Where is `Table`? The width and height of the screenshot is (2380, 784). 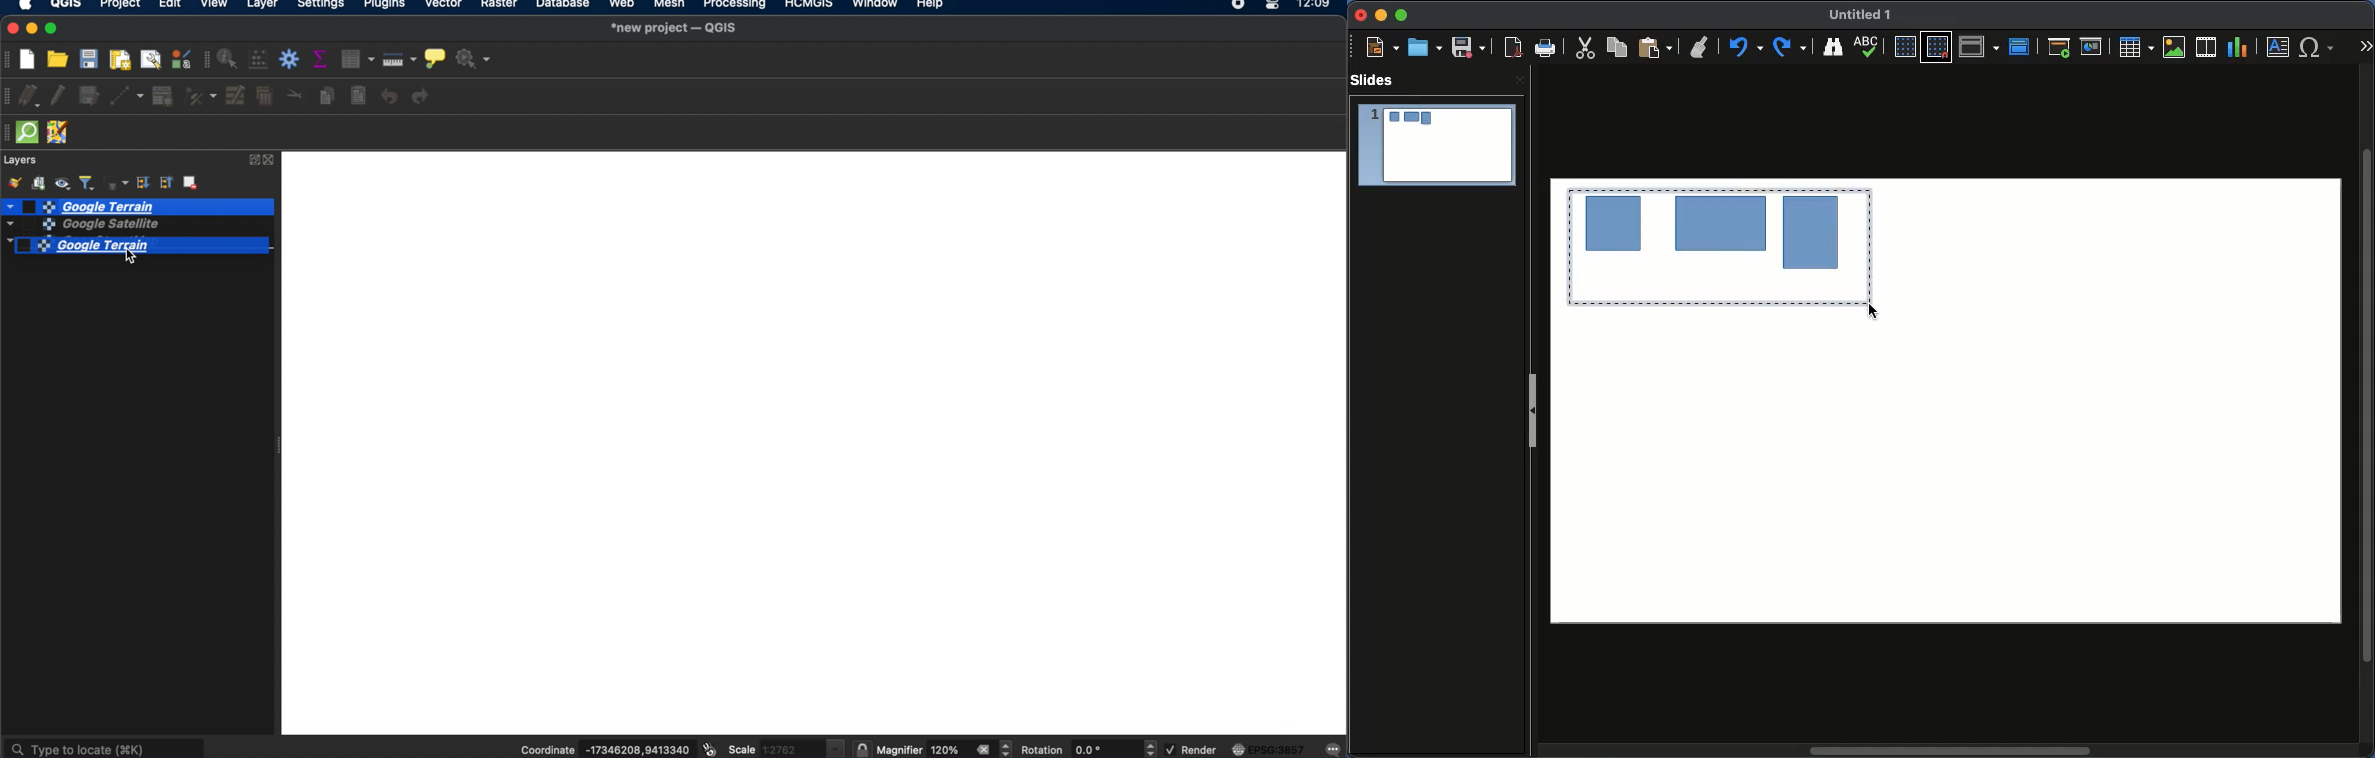
Table is located at coordinates (2137, 47).